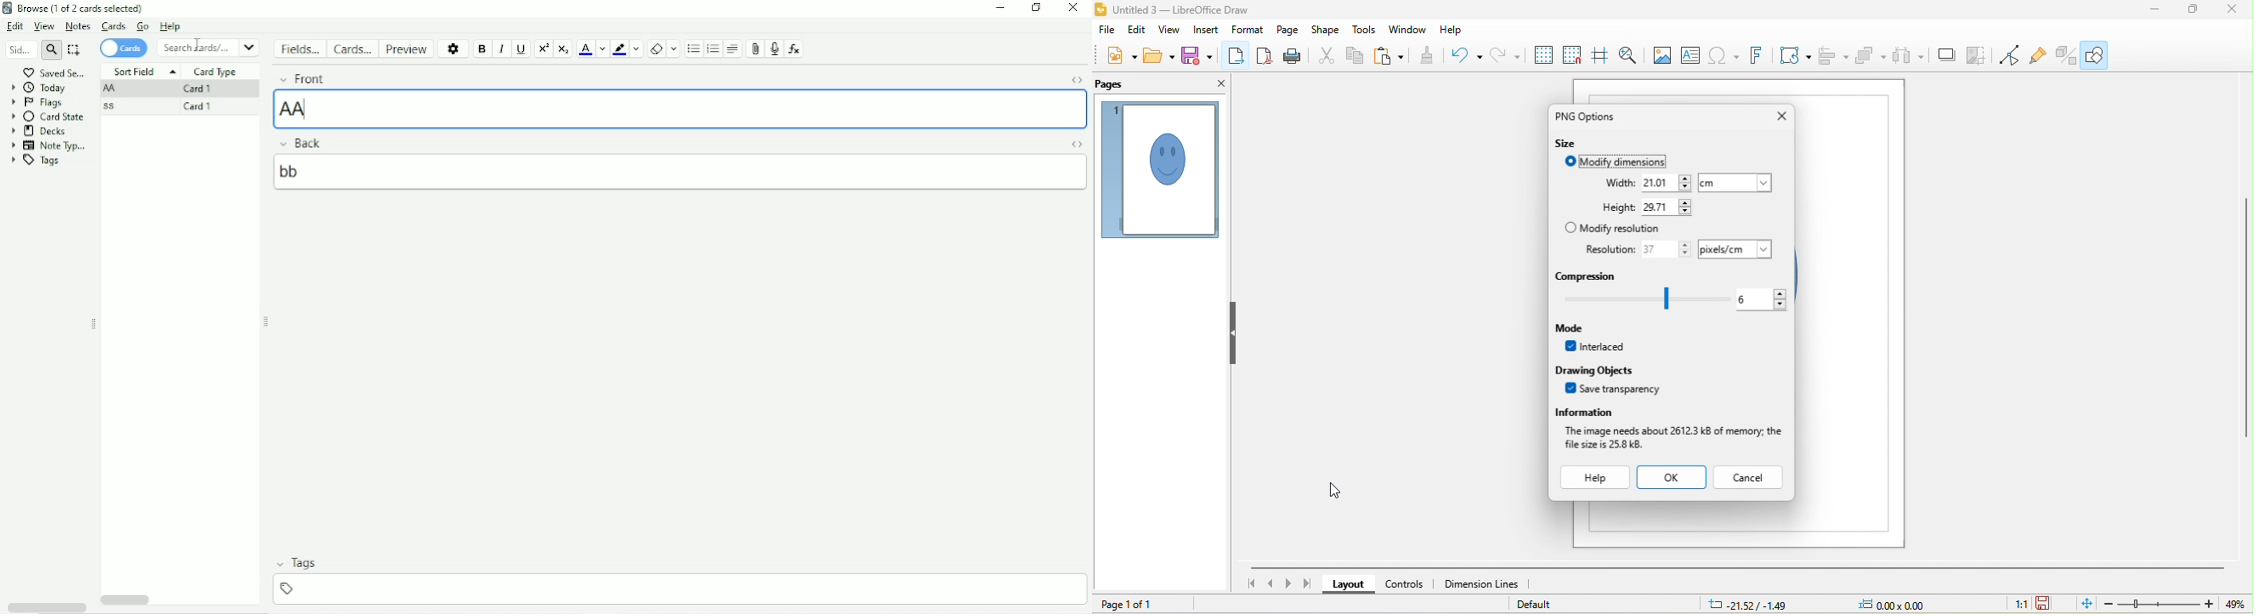 Image resolution: width=2268 pixels, height=616 pixels. Describe the element at coordinates (2045, 603) in the screenshot. I see `save` at that location.